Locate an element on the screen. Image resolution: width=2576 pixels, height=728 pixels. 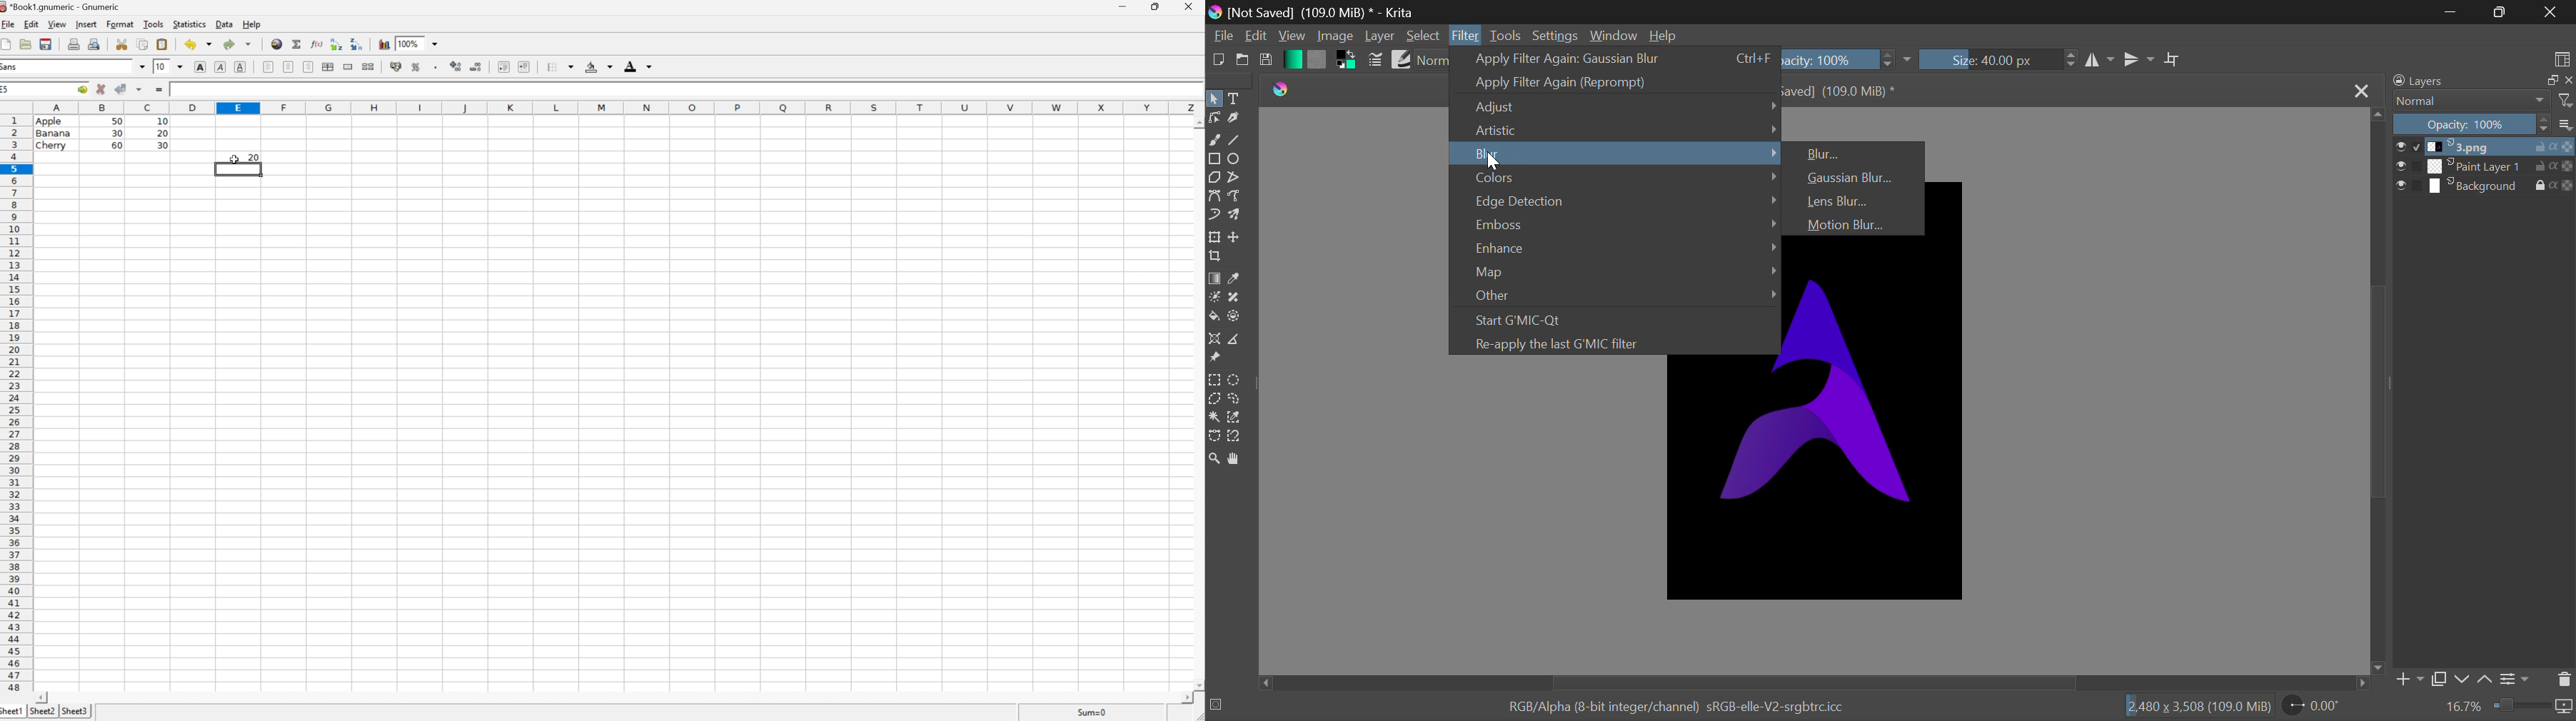
Colors is located at coordinates (1616, 176).